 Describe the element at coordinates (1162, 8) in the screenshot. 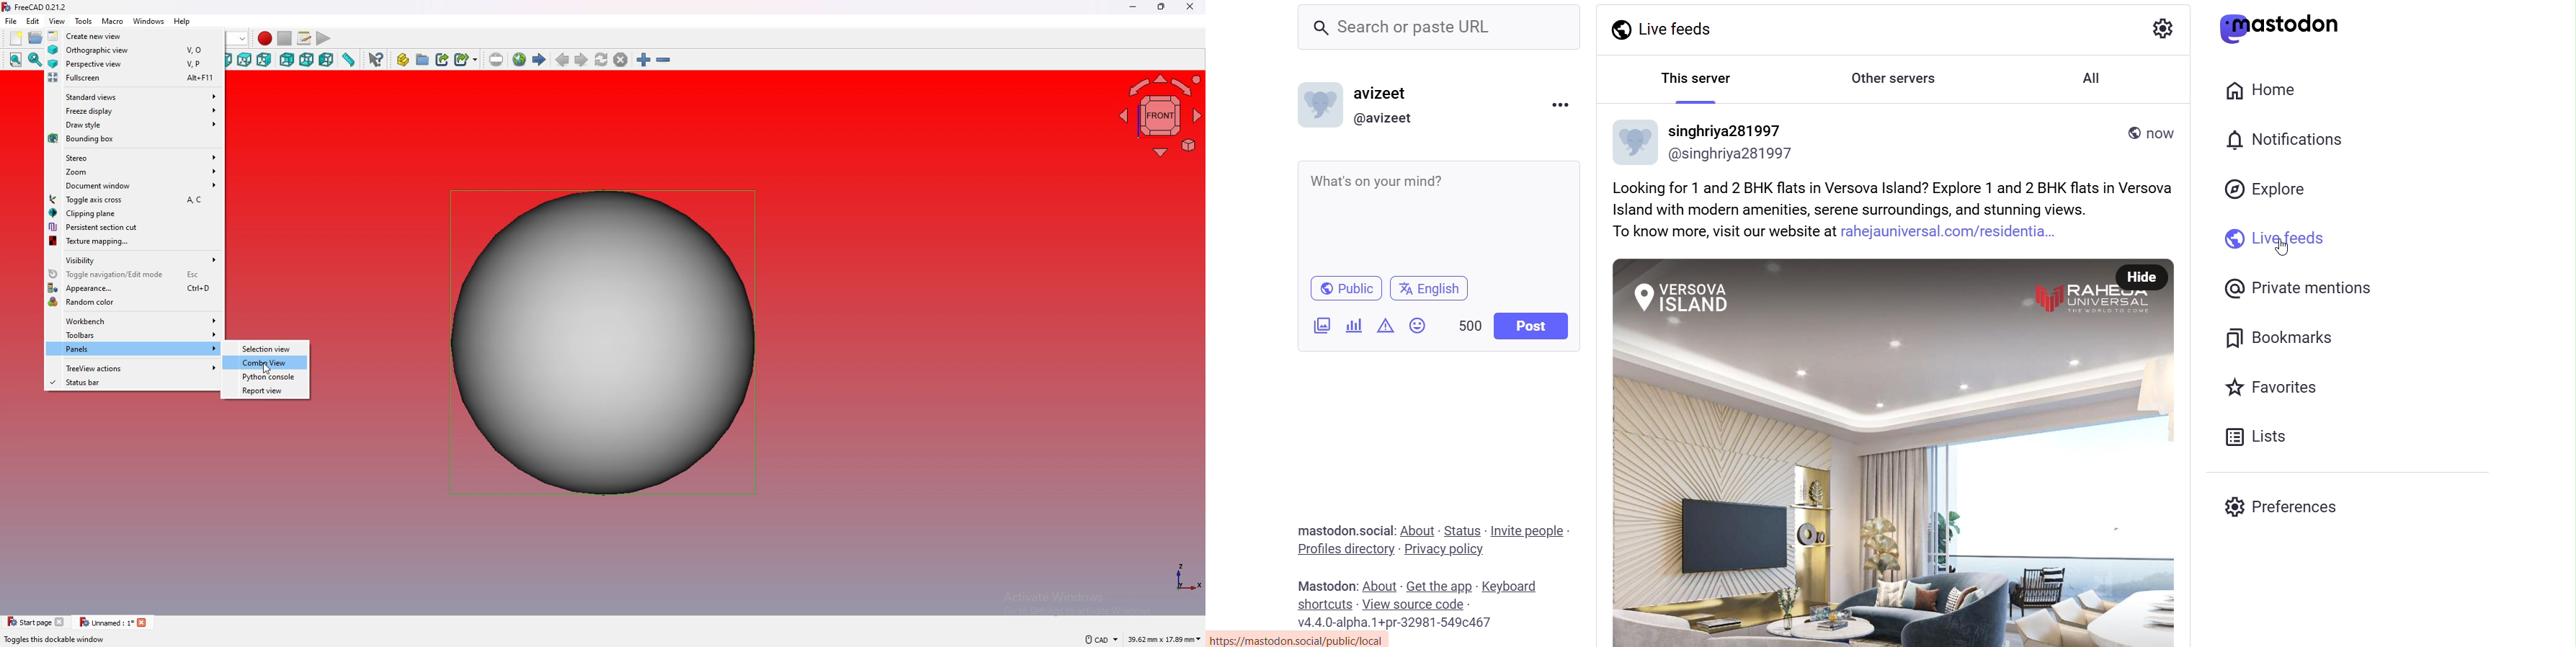

I see `resize` at that location.